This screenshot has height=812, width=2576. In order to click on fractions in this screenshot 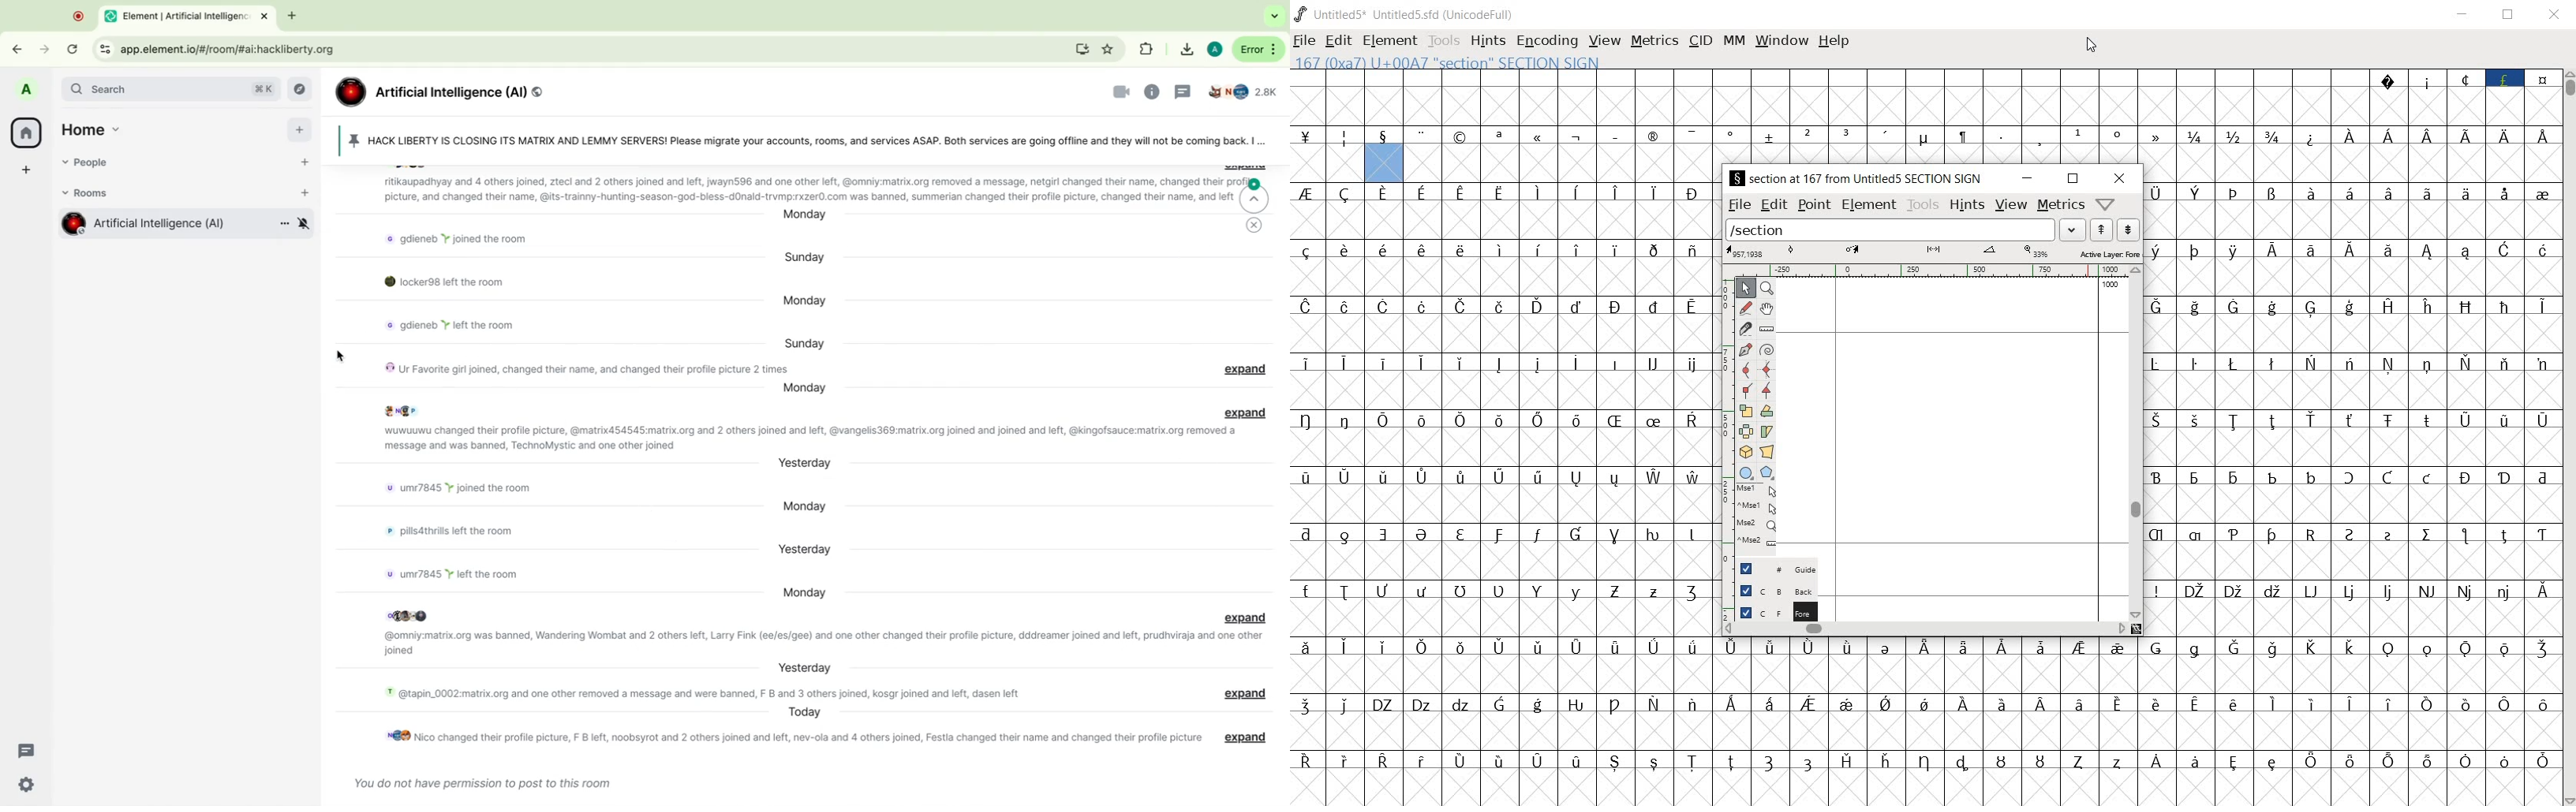, I will do `click(2236, 136)`.